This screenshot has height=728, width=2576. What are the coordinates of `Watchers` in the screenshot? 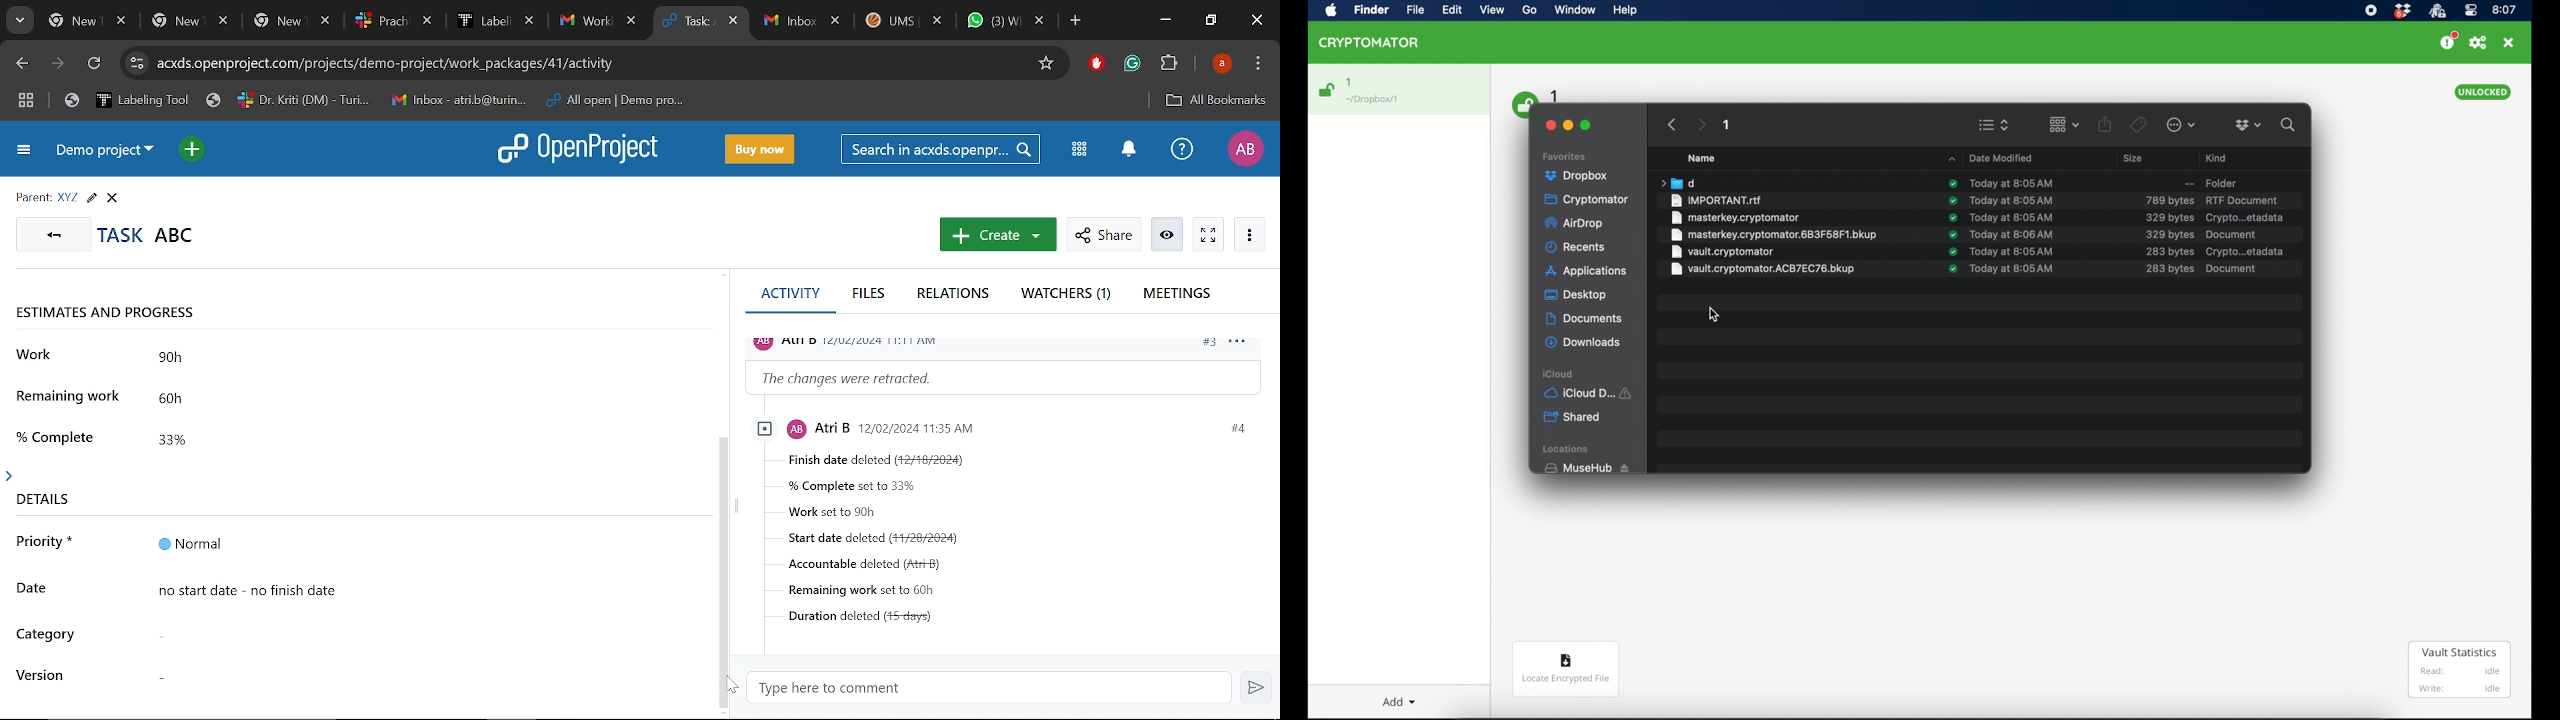 It's located at (1068, 294).